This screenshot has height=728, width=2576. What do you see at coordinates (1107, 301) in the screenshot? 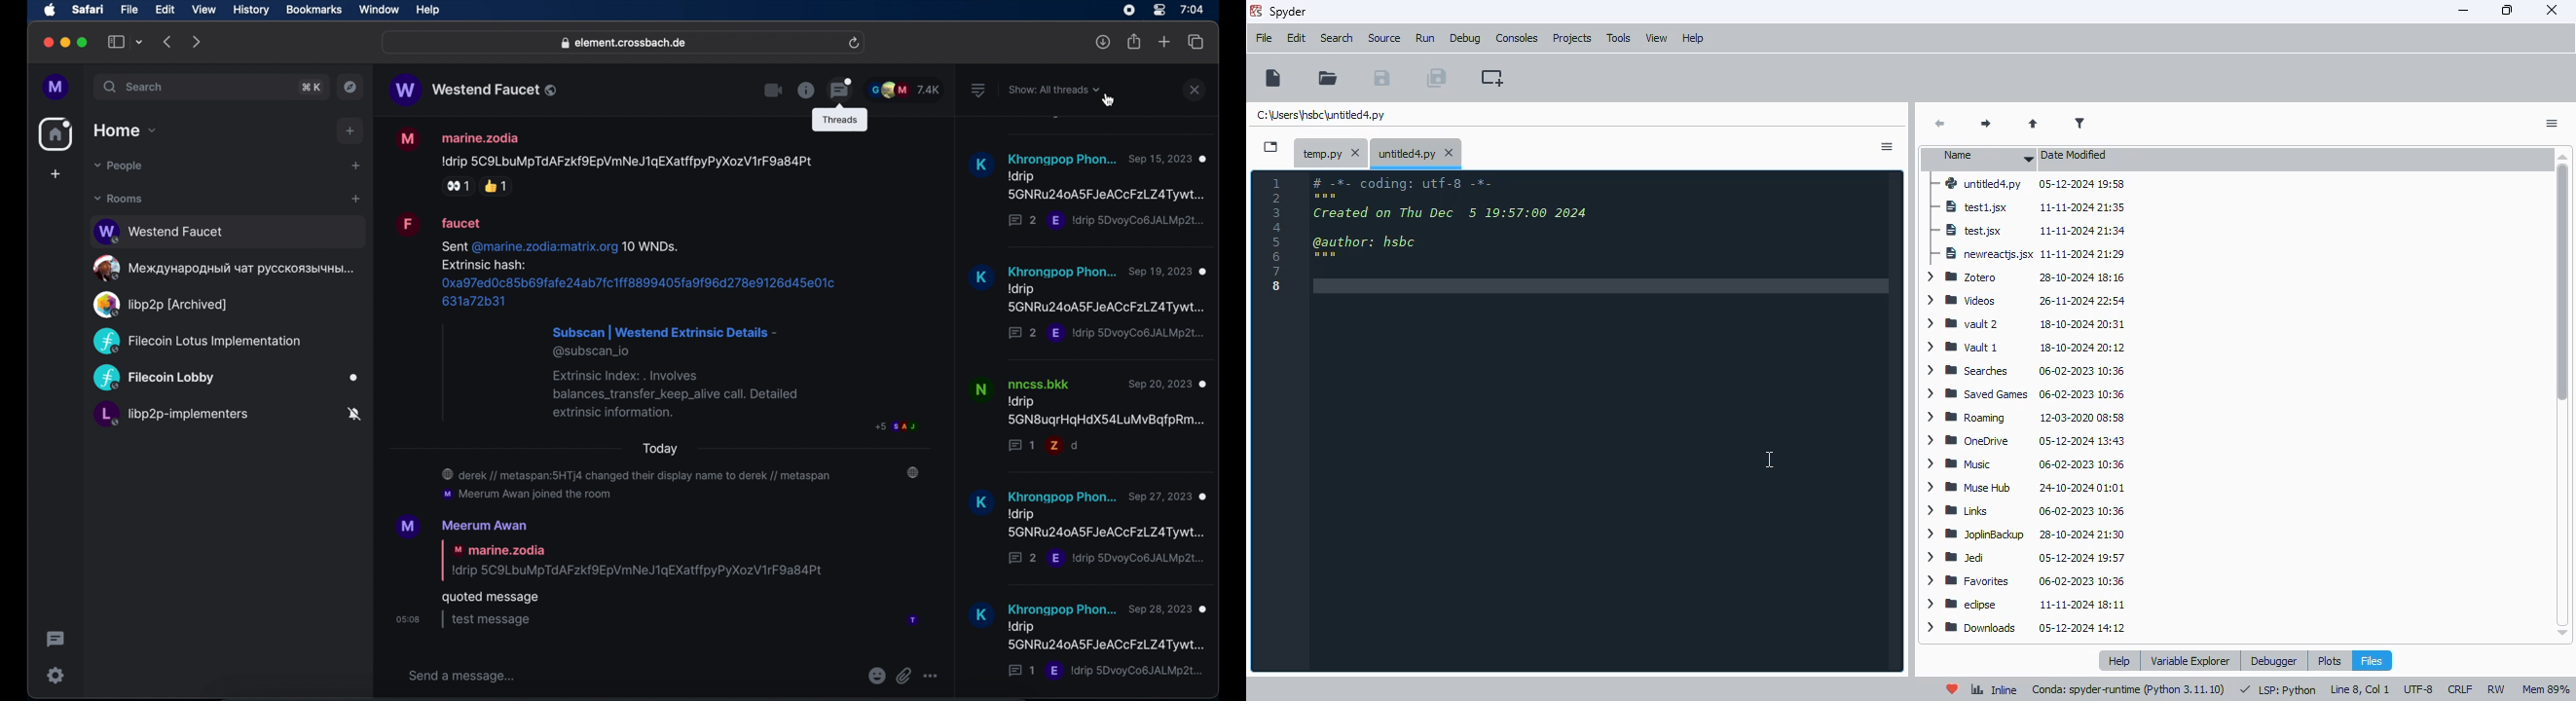
I see `Idrip
5GNRu240A5FJeACCcFzLZATywt...` at bounding box center [1107, 301].